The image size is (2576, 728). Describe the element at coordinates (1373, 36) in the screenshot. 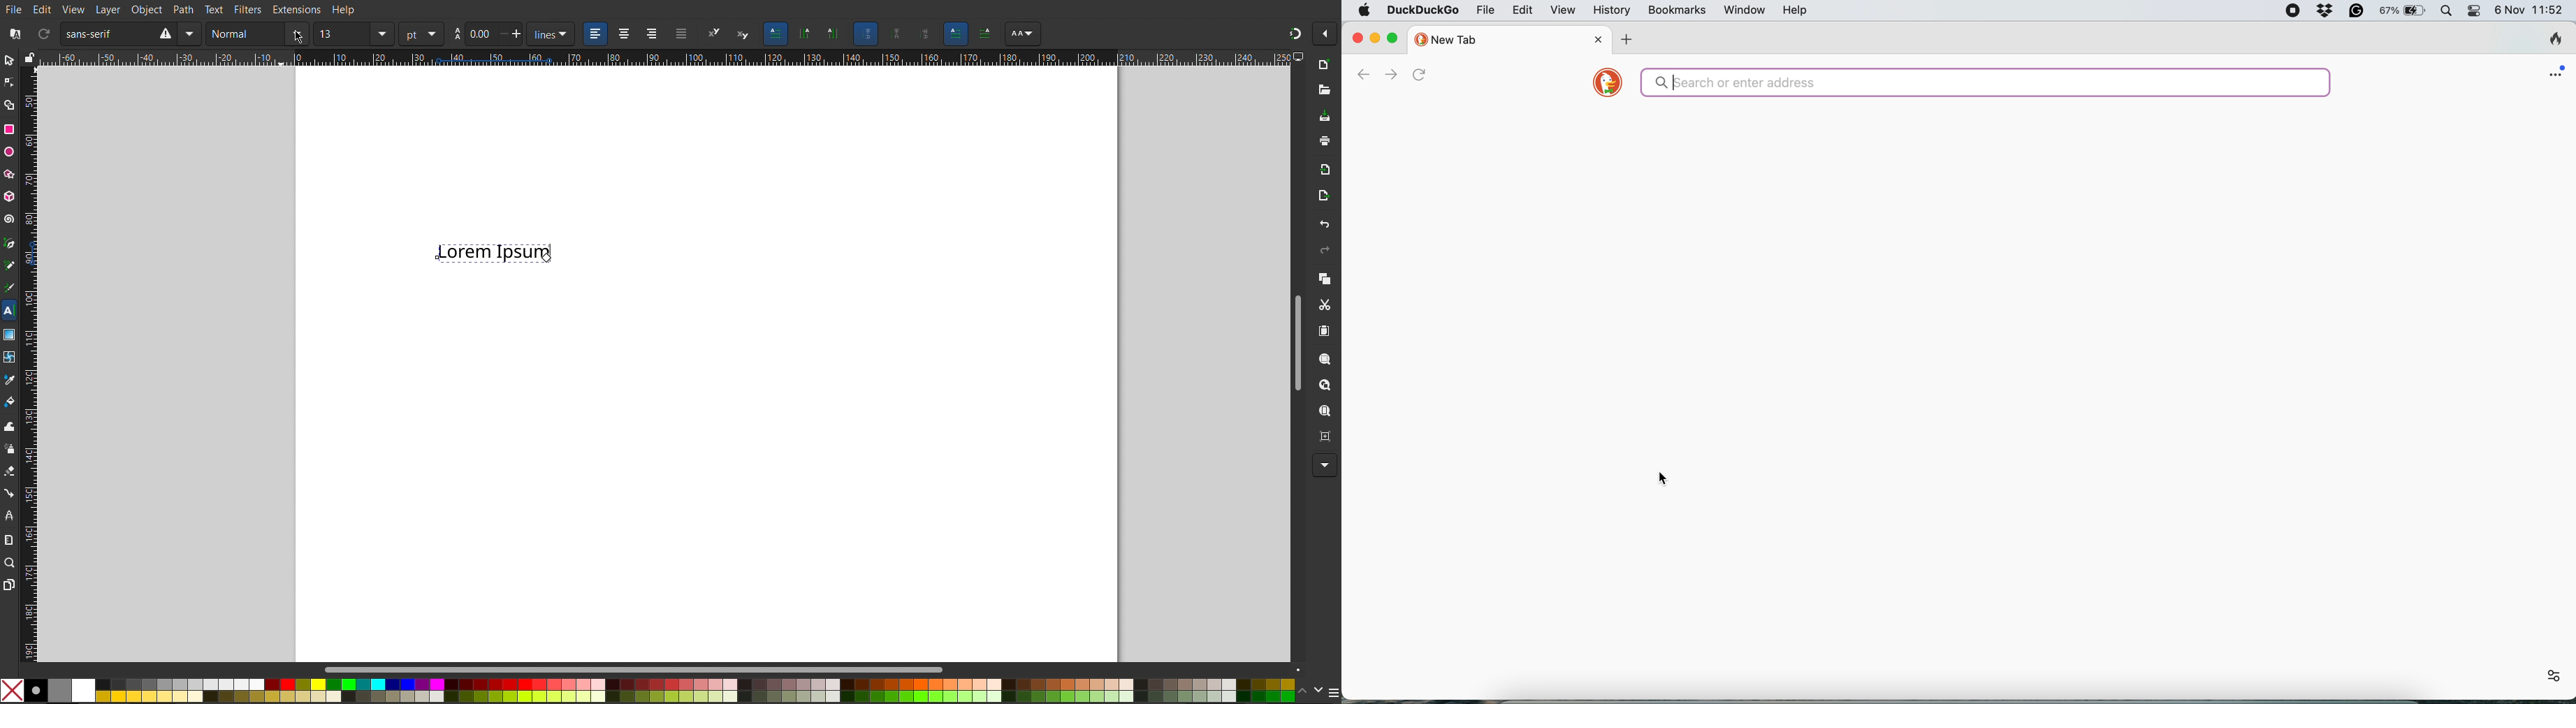

I see `minimise` at that location.